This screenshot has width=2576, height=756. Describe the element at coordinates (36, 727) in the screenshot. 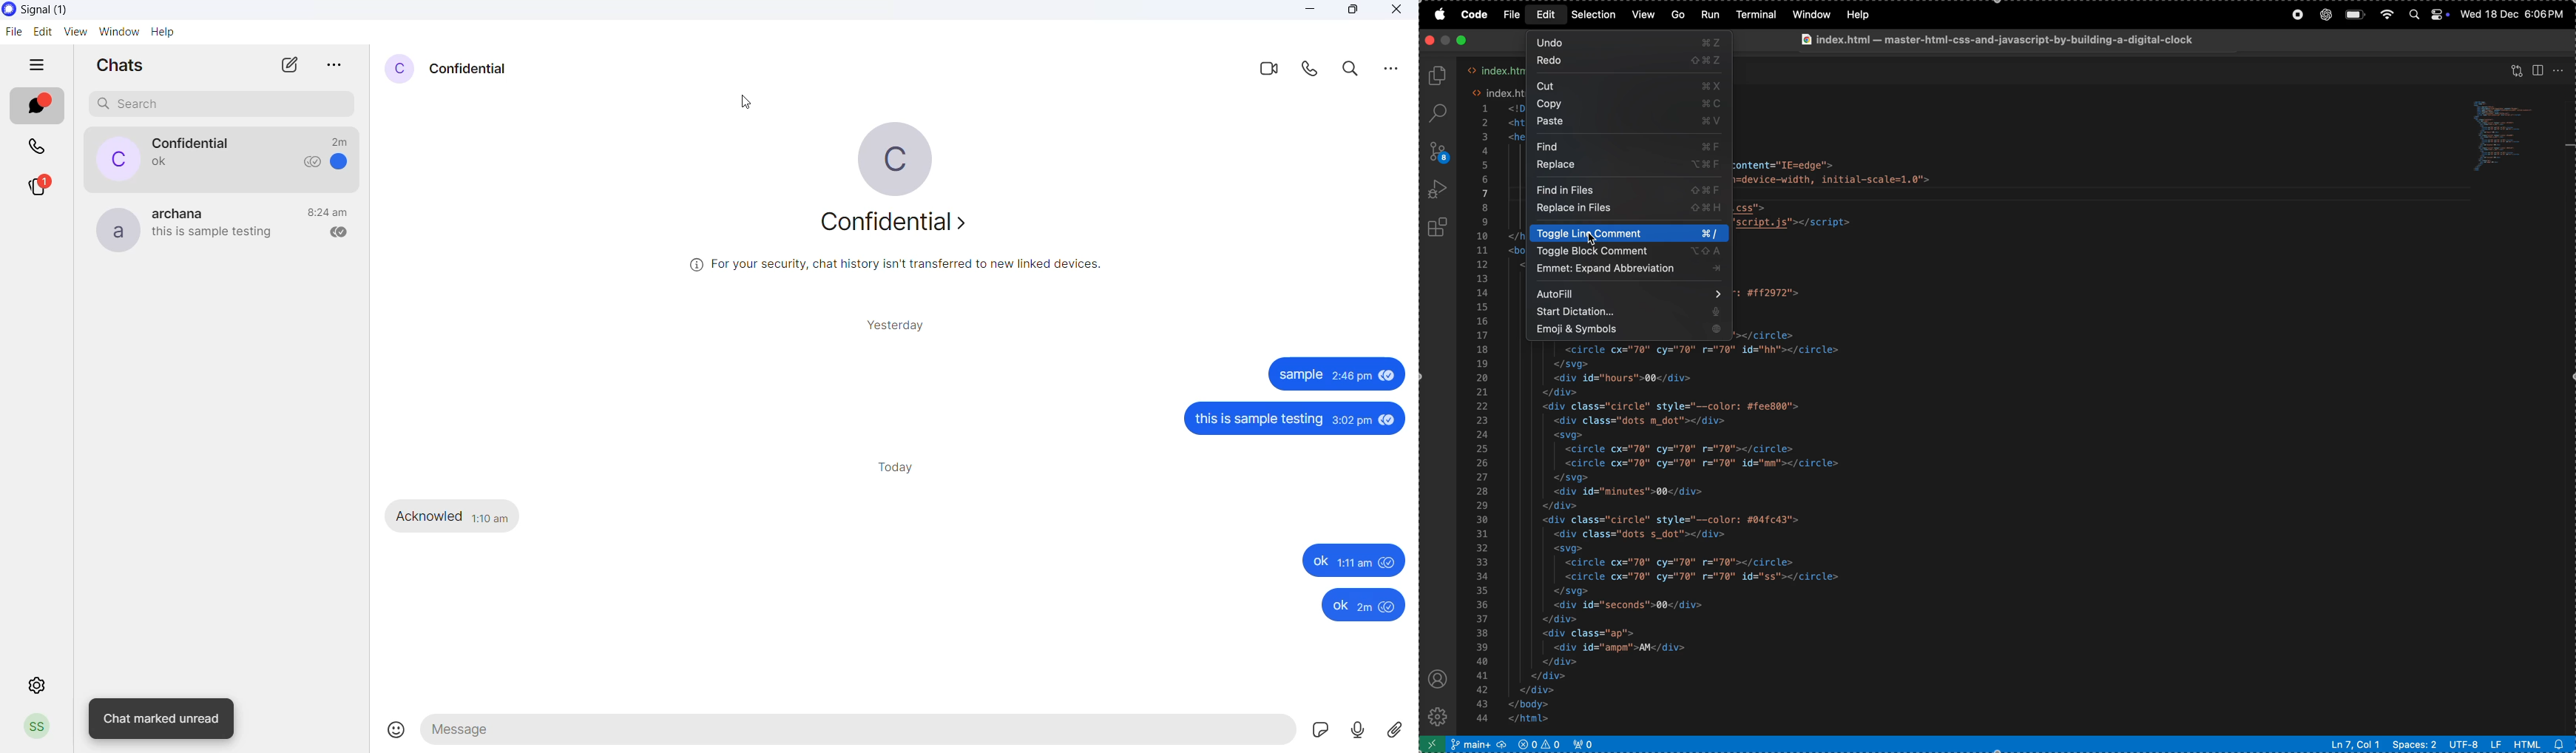

I see `profile` at that location.